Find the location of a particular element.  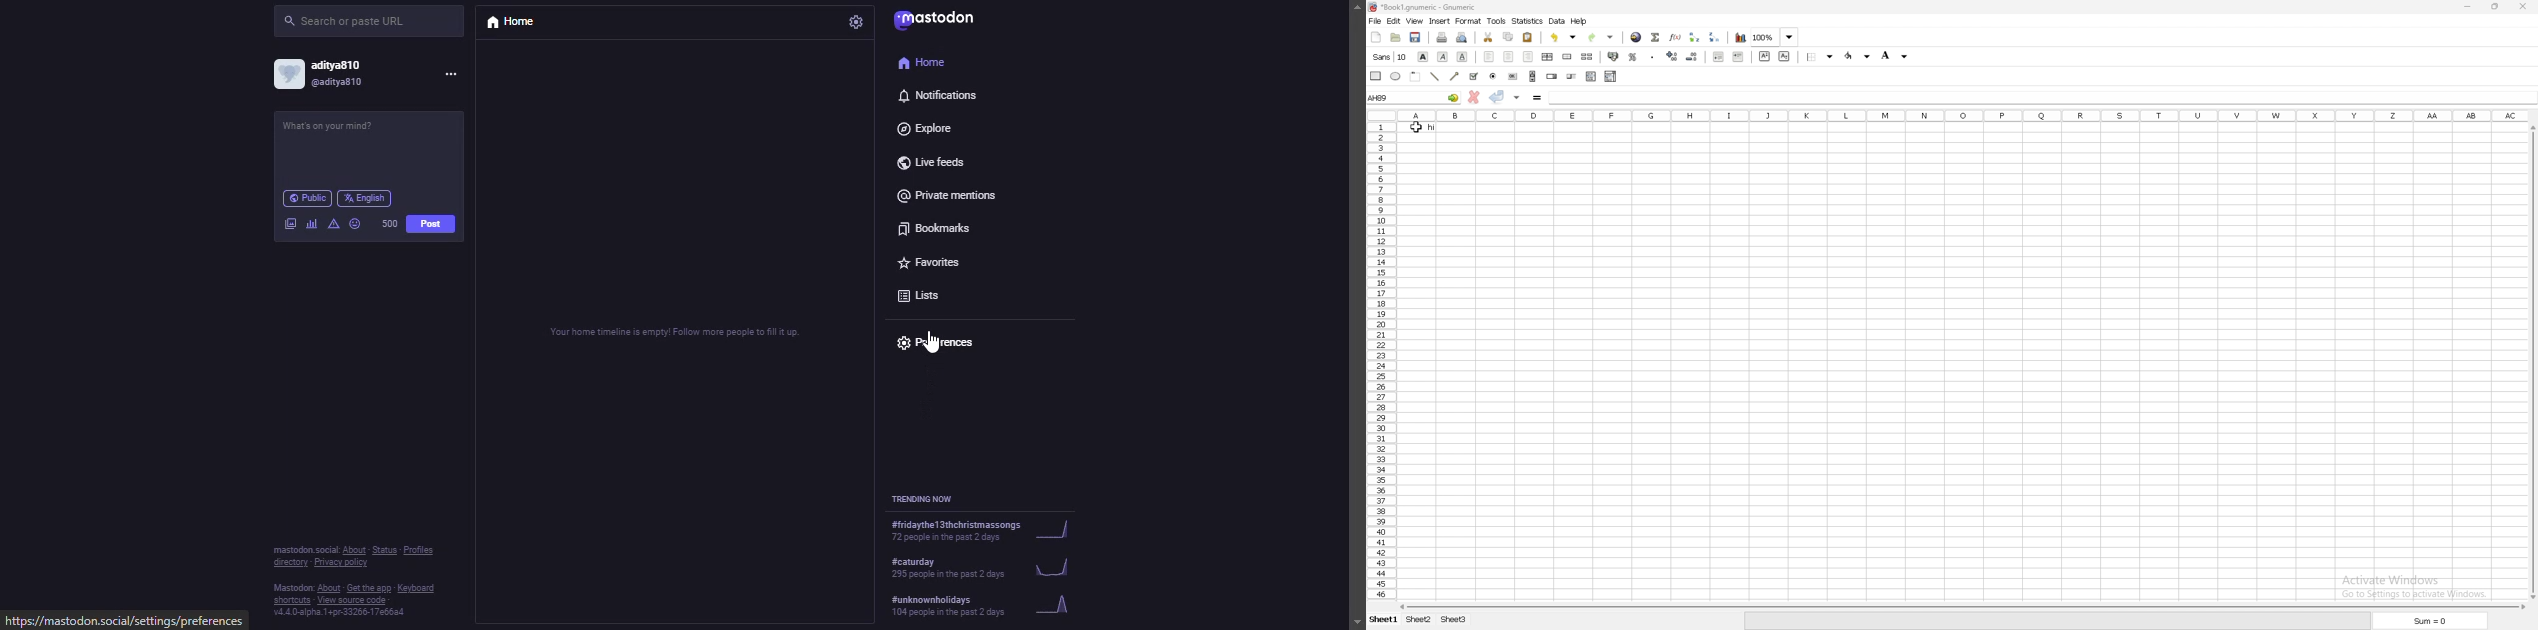

trending is located at coordinates (979, 609).